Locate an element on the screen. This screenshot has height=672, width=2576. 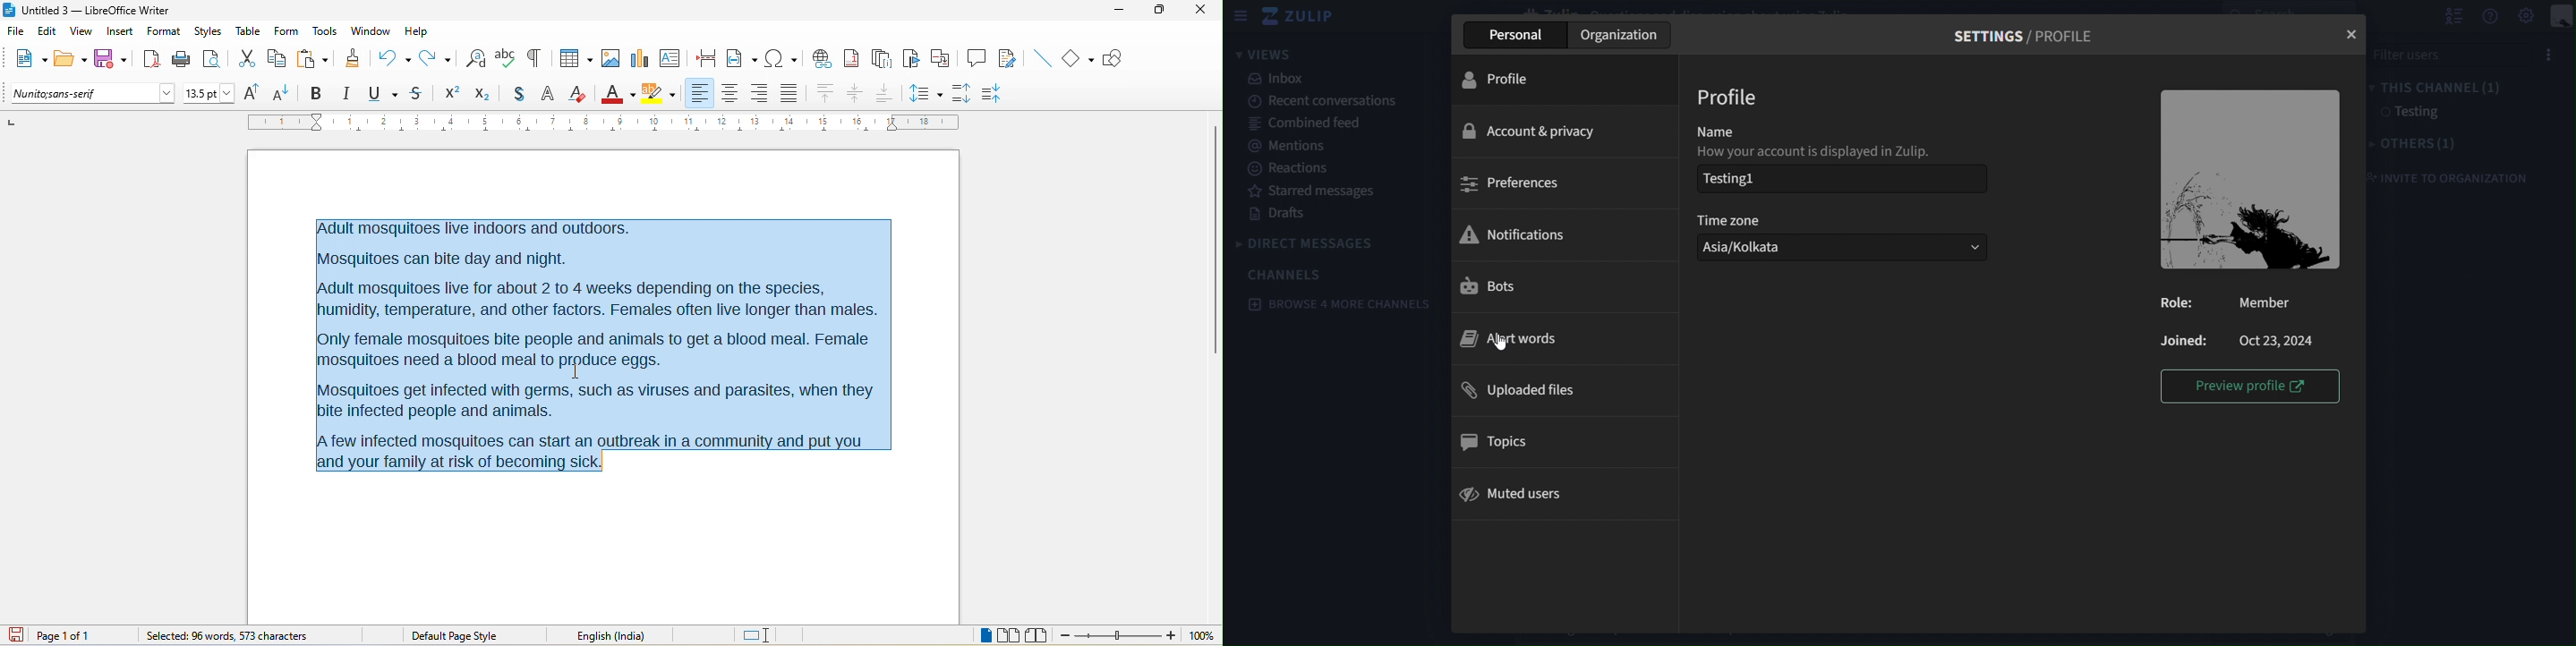
standard selection is located at coordinates (757, 634).